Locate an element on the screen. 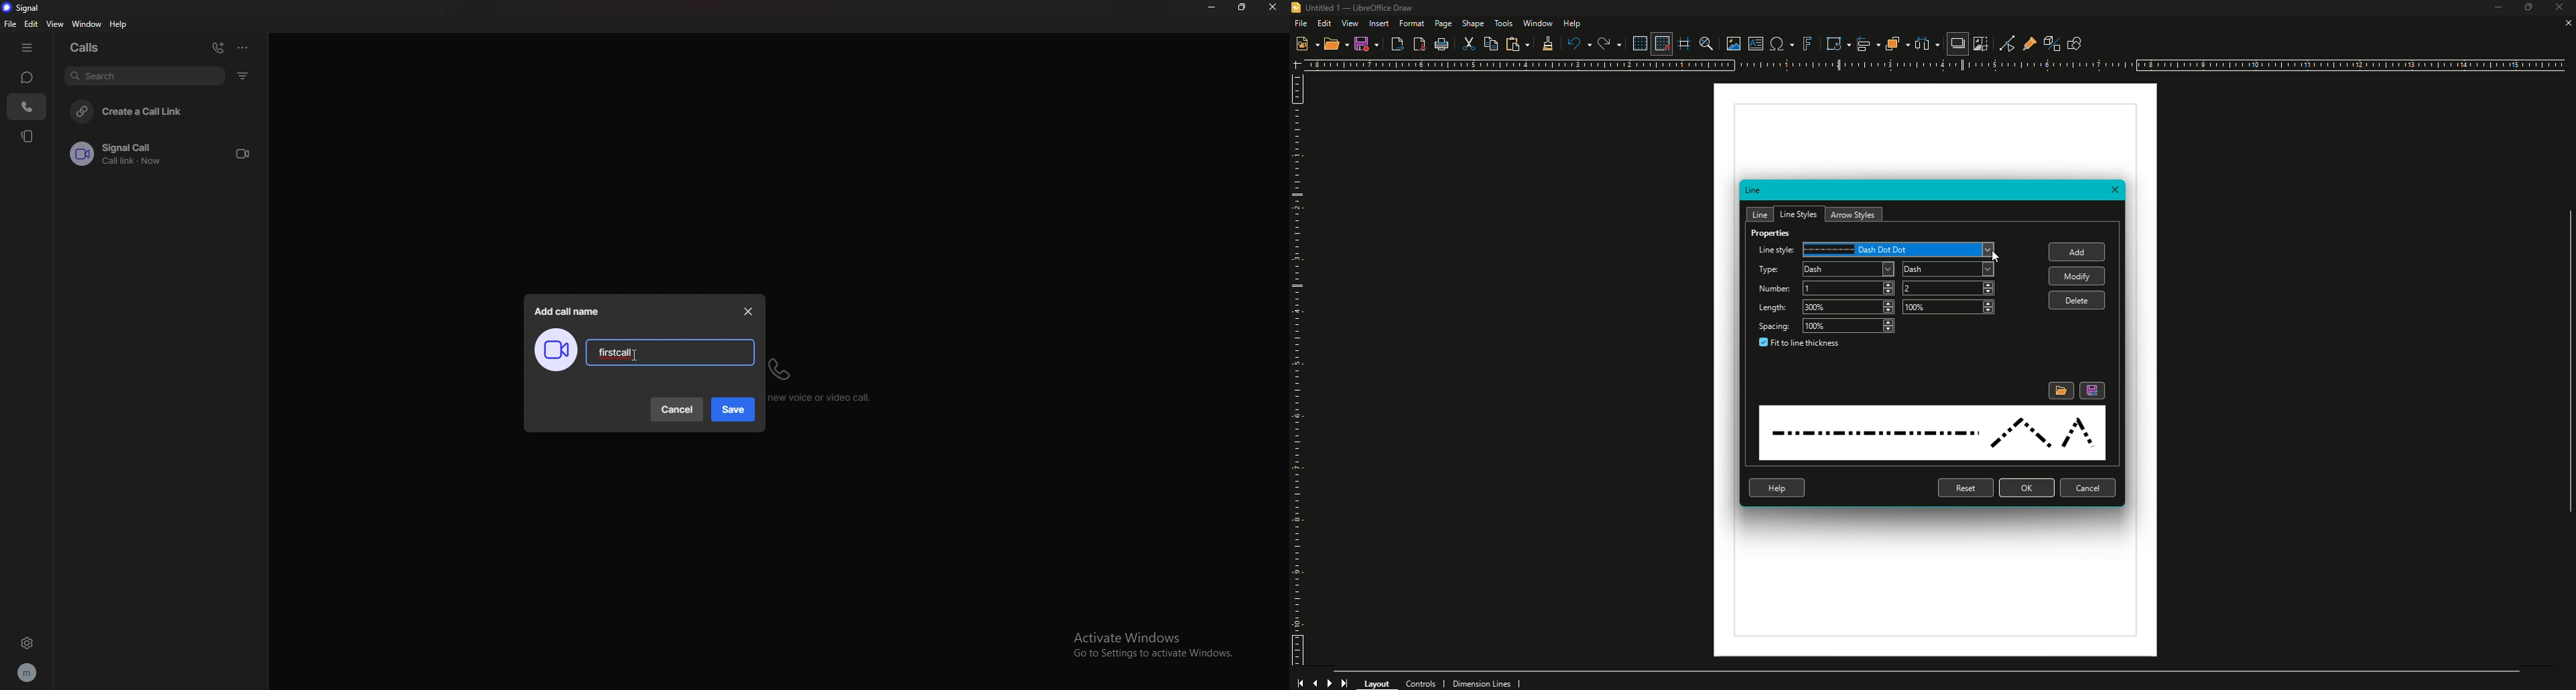 Image resolution: width=2576 pixels, height=700 pixels. 300% is located at coordinates (1849, 307).